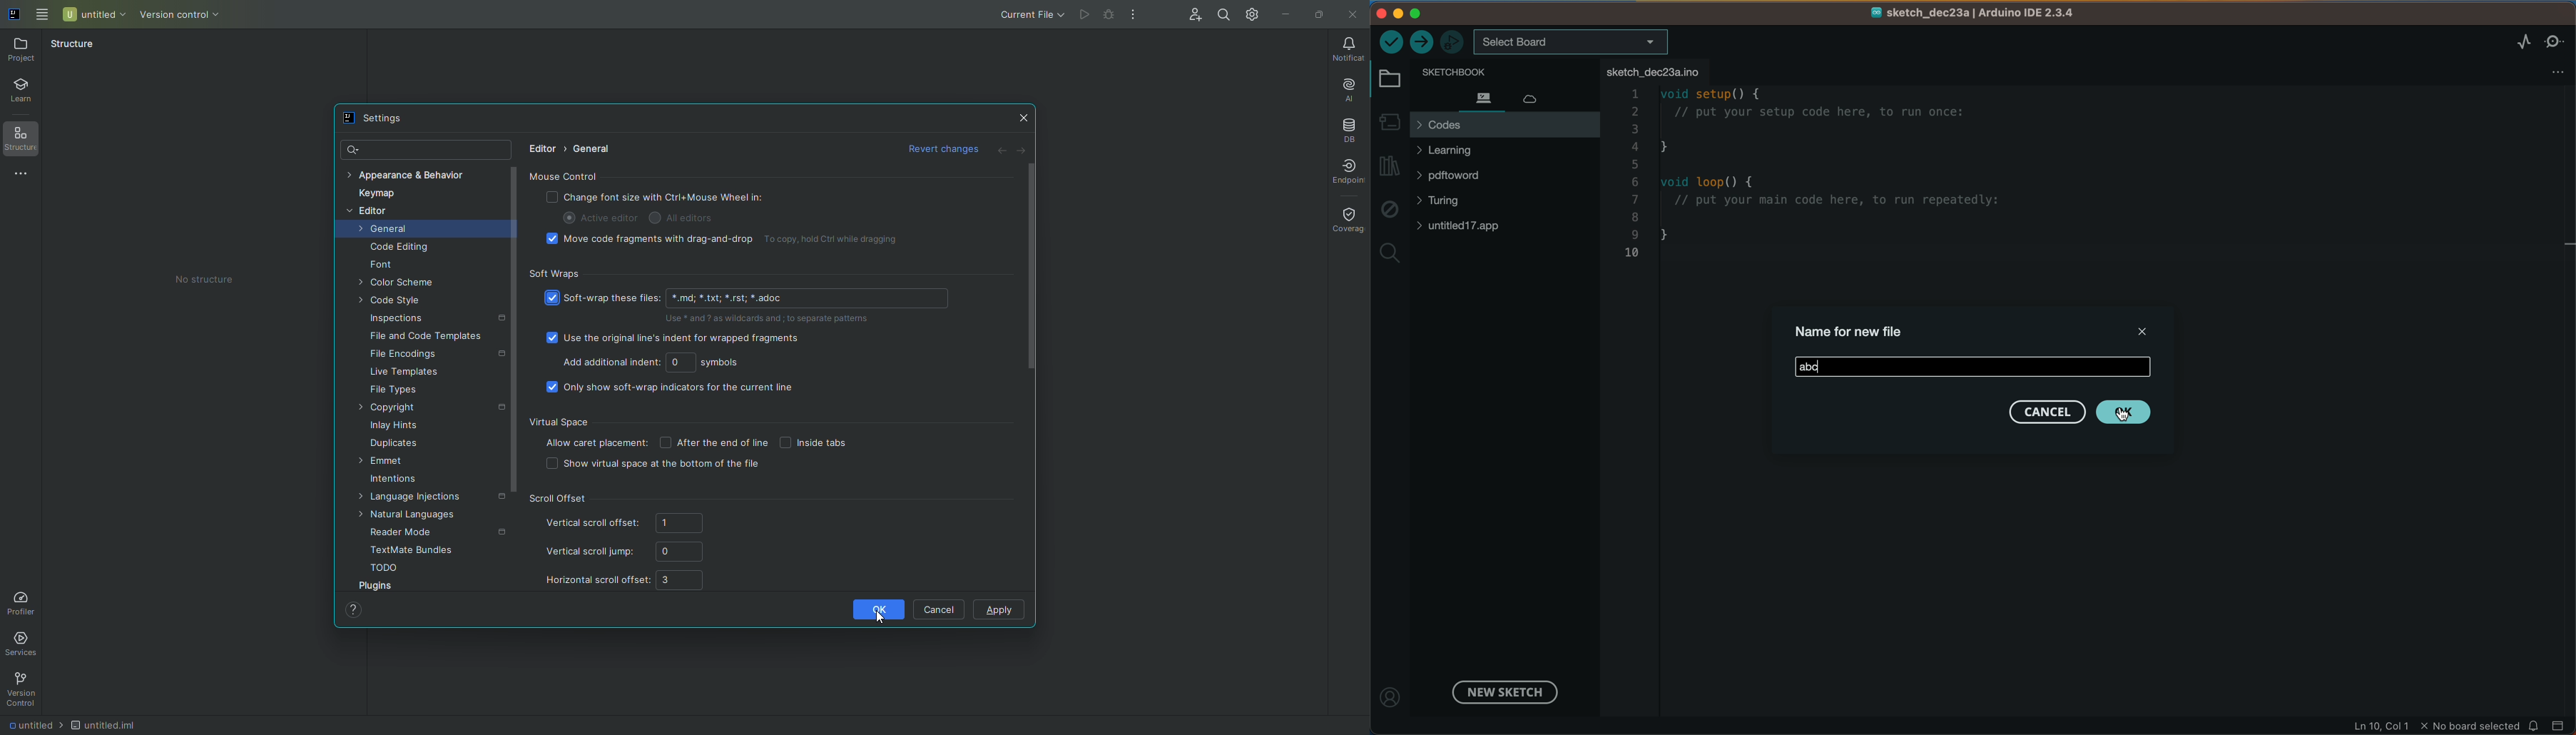  What do you see at coordinates (1024, 118) in the screenshot?
I see `Close` at bounding box center [1024, 118].